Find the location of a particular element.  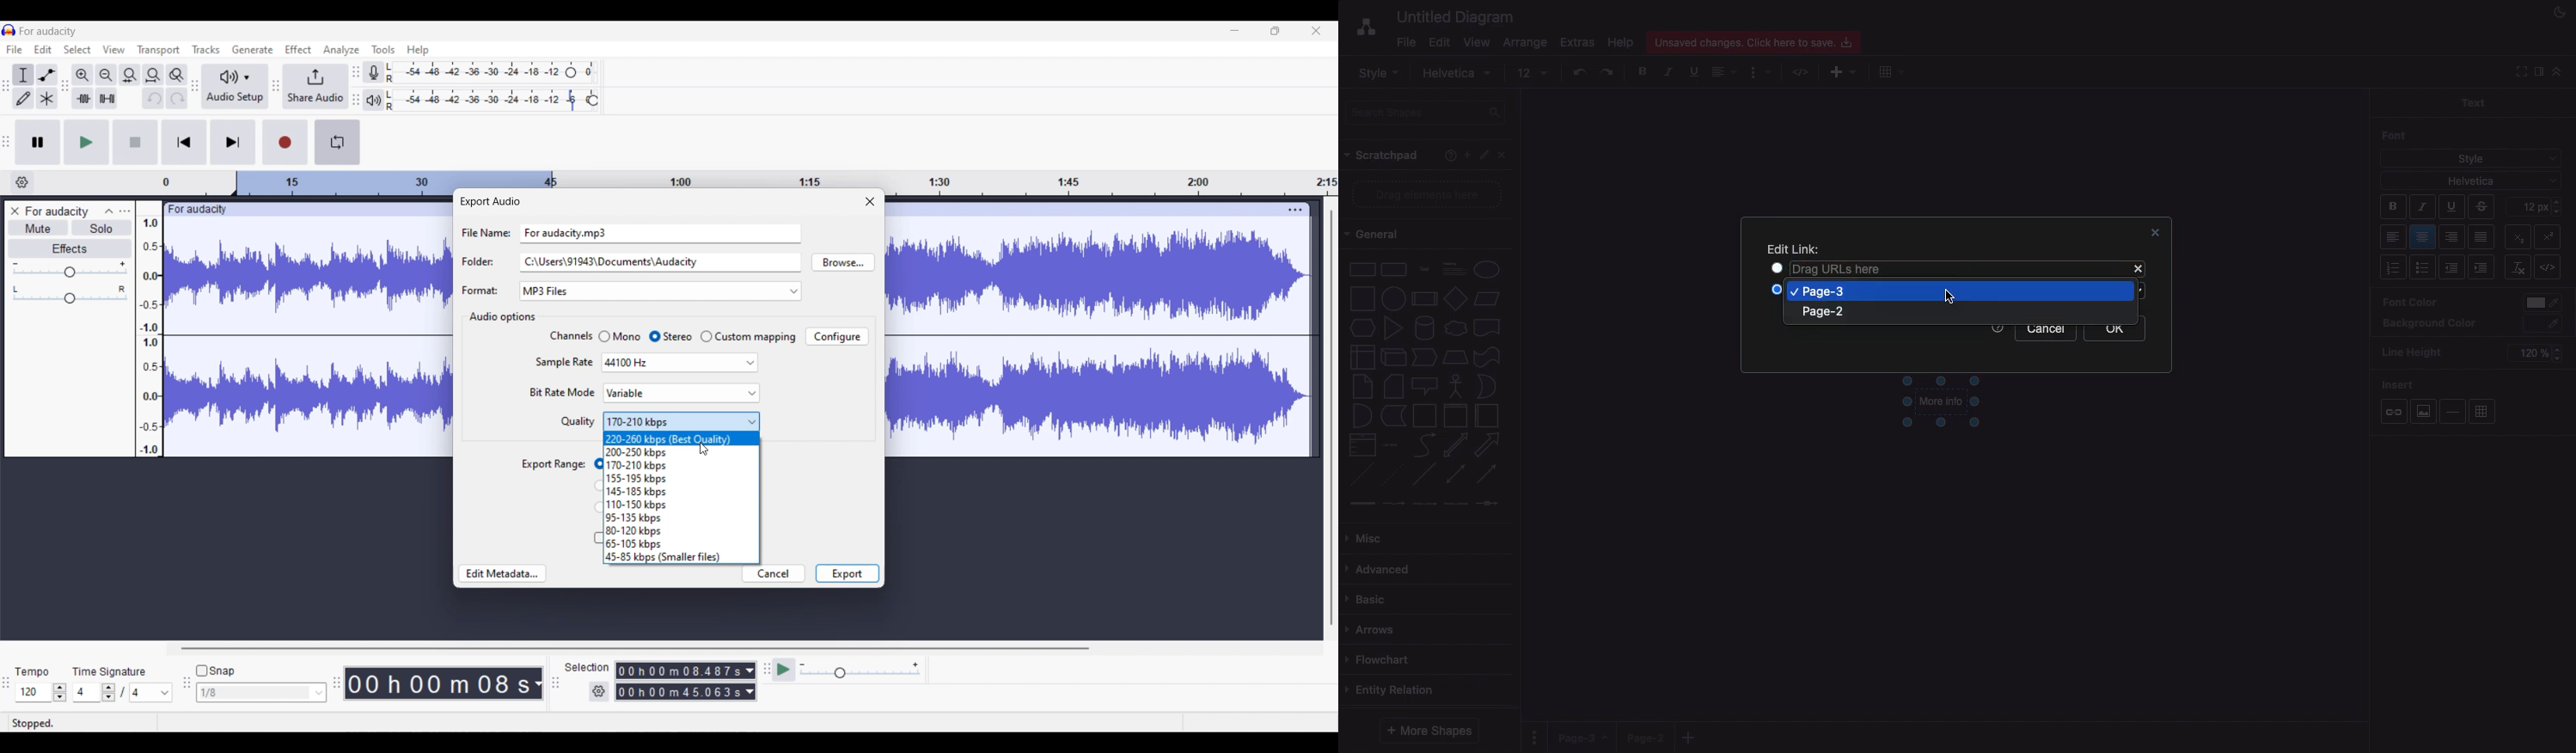

Ok is located at coordinates (2115, 328).